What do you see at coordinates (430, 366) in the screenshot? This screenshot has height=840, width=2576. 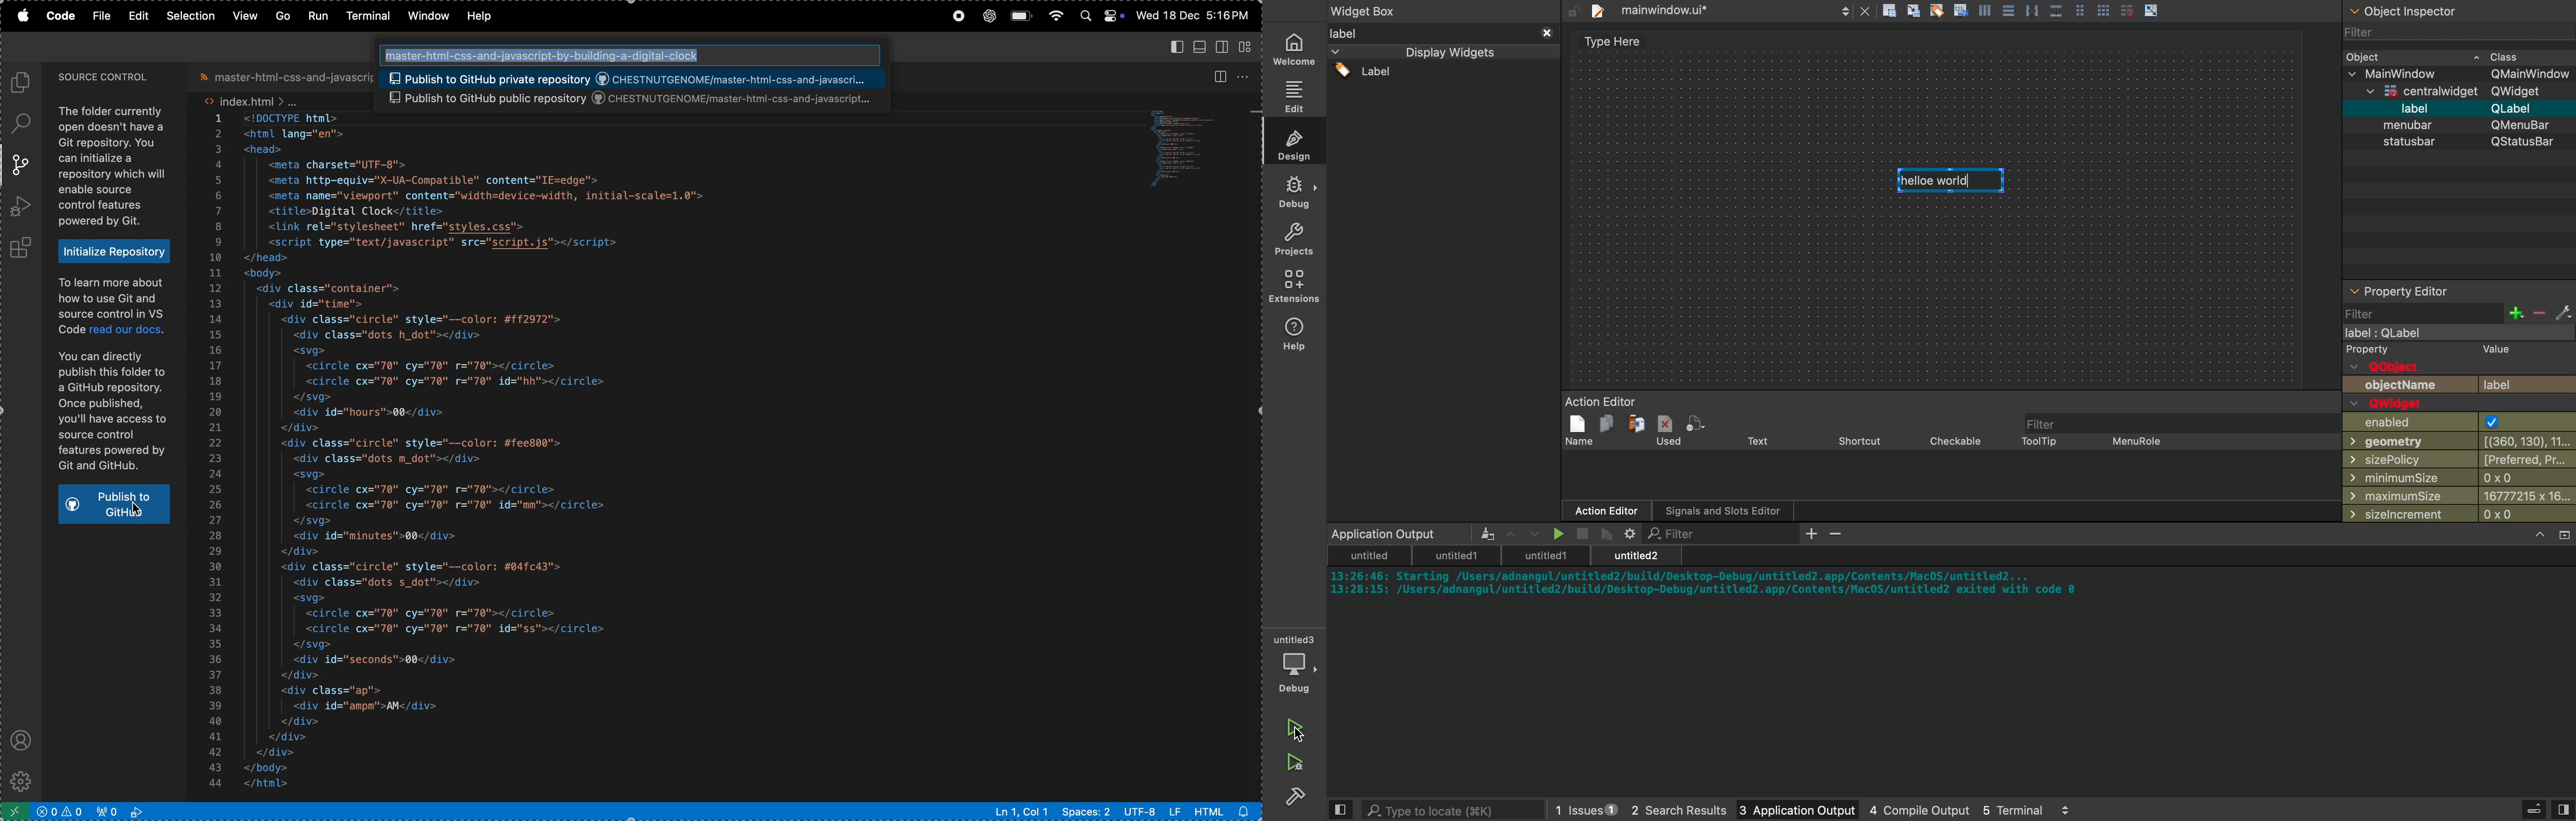 I see `<circle cx="70" cy="70" r="70"></circle>` at bounding box center [430, 366].